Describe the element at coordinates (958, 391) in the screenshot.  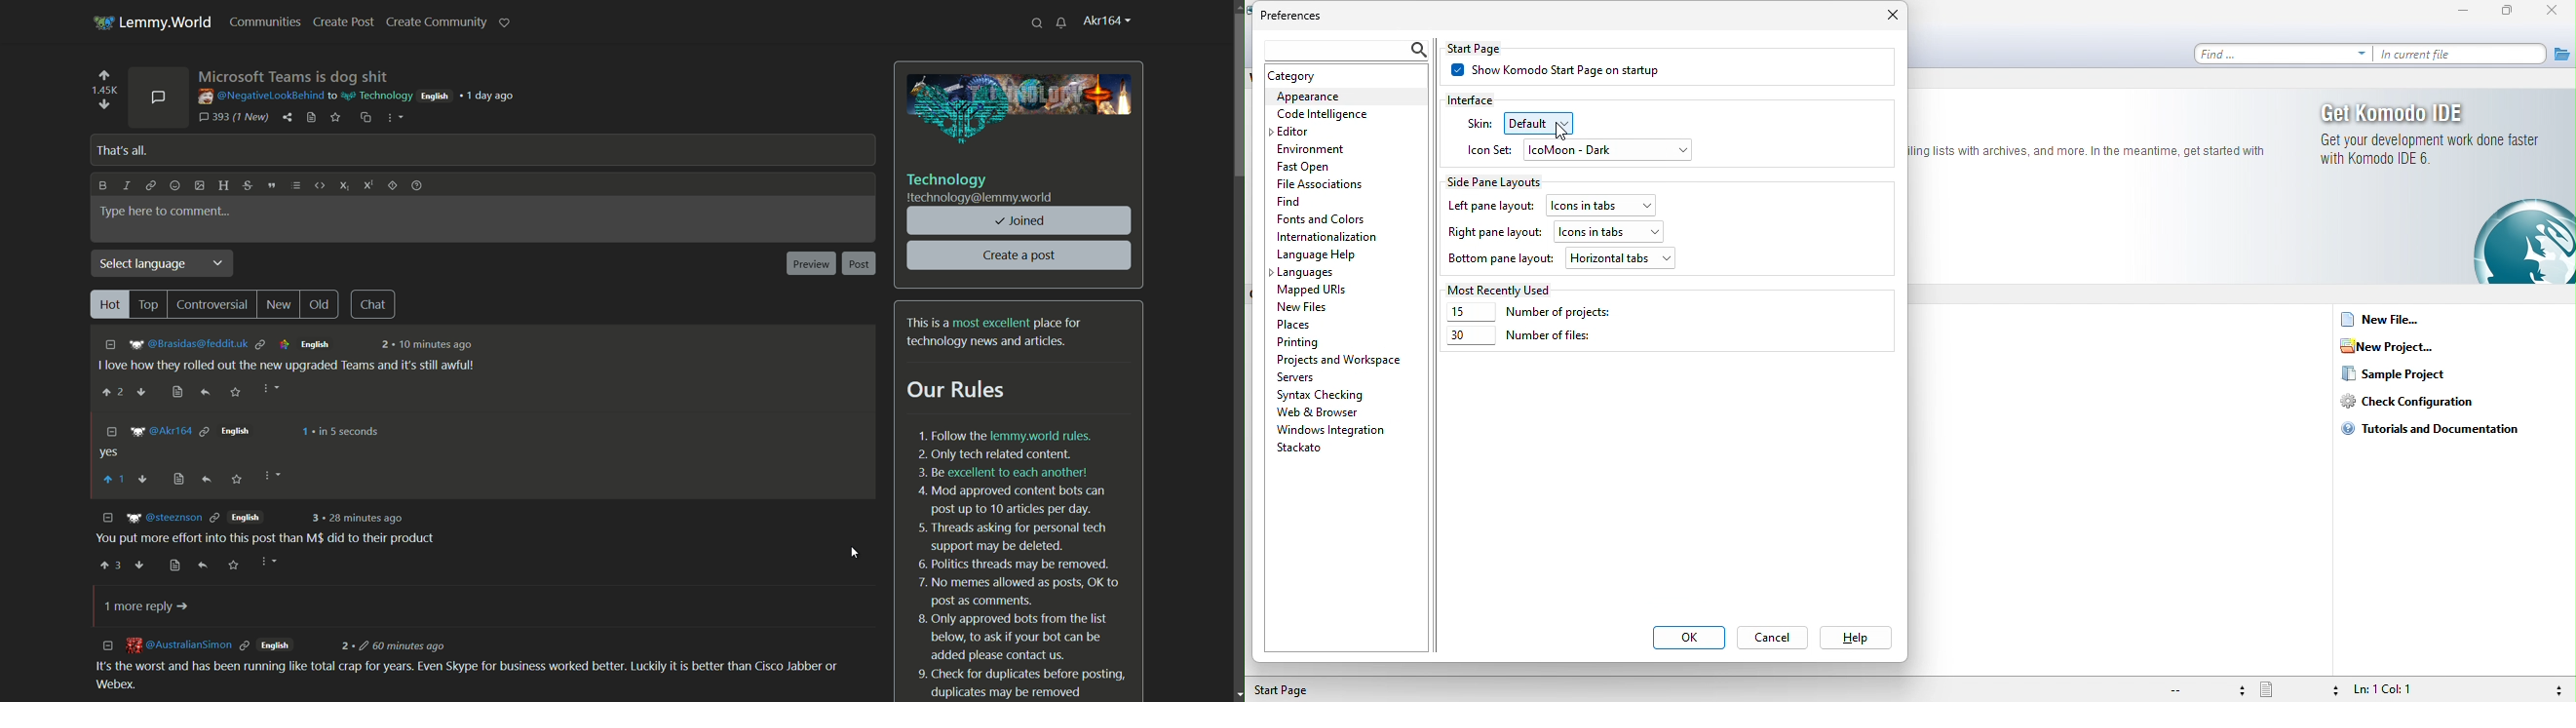
I see `our rules` at that location.